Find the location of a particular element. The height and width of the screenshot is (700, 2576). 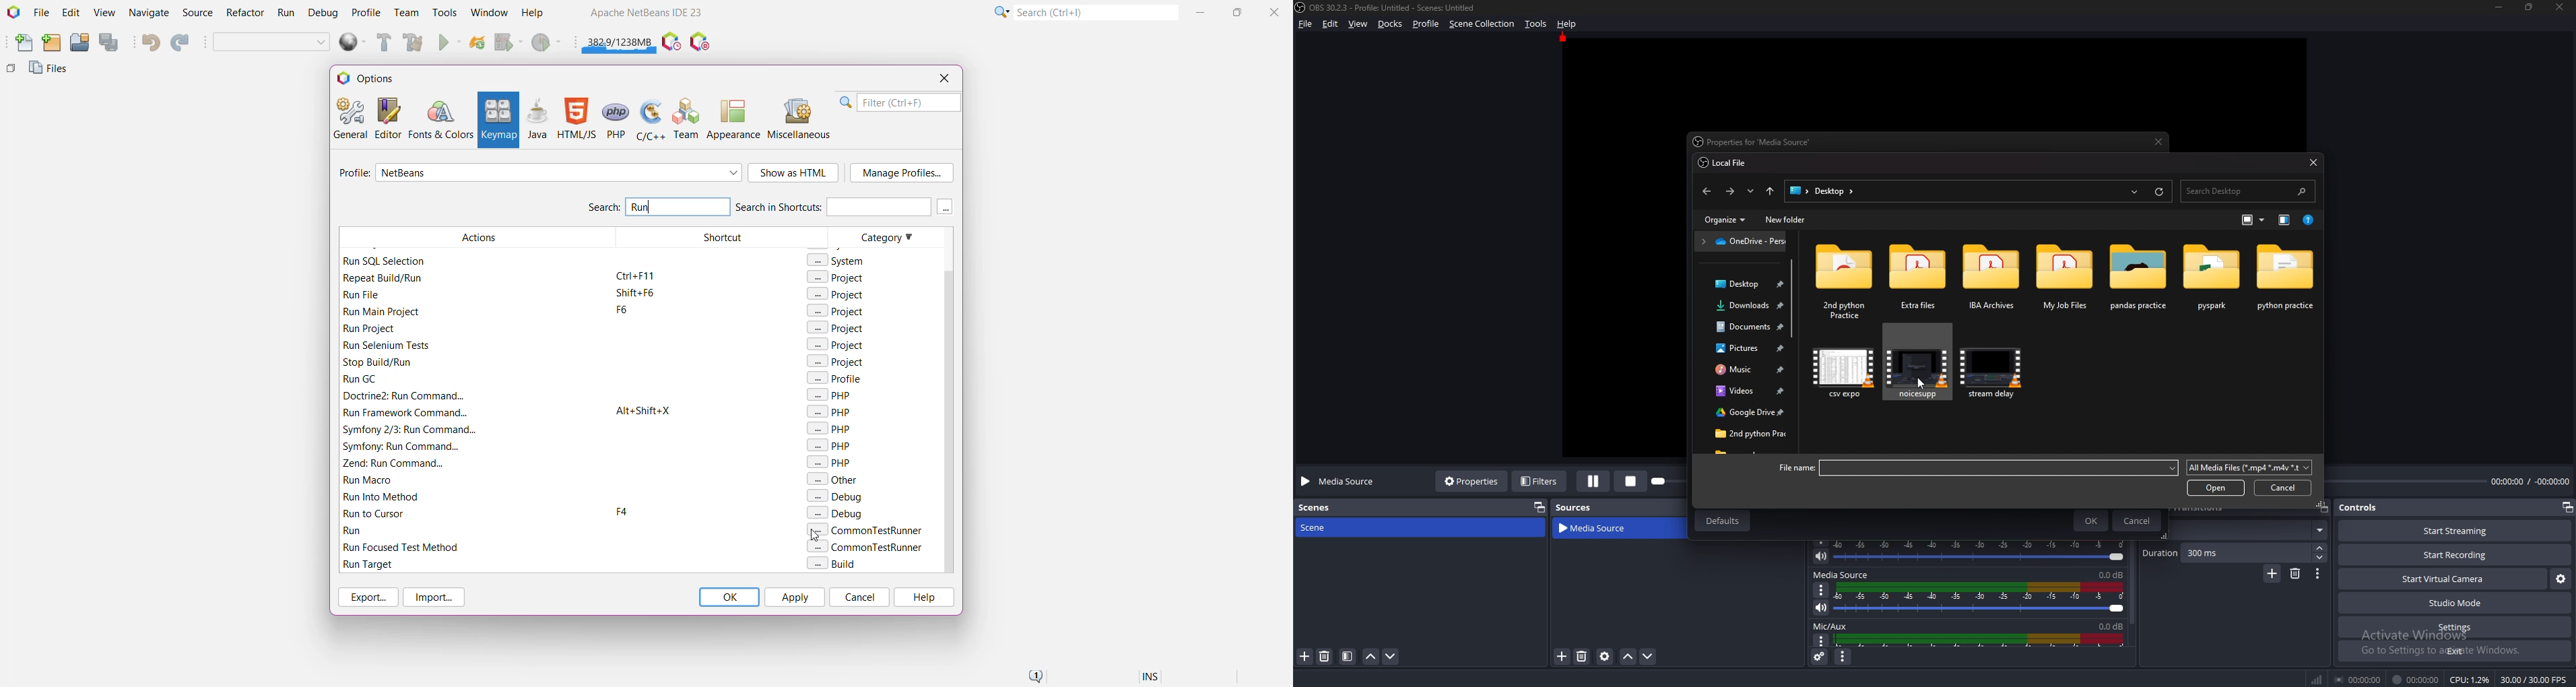

No source selected is located at coordinates (1342, 481).